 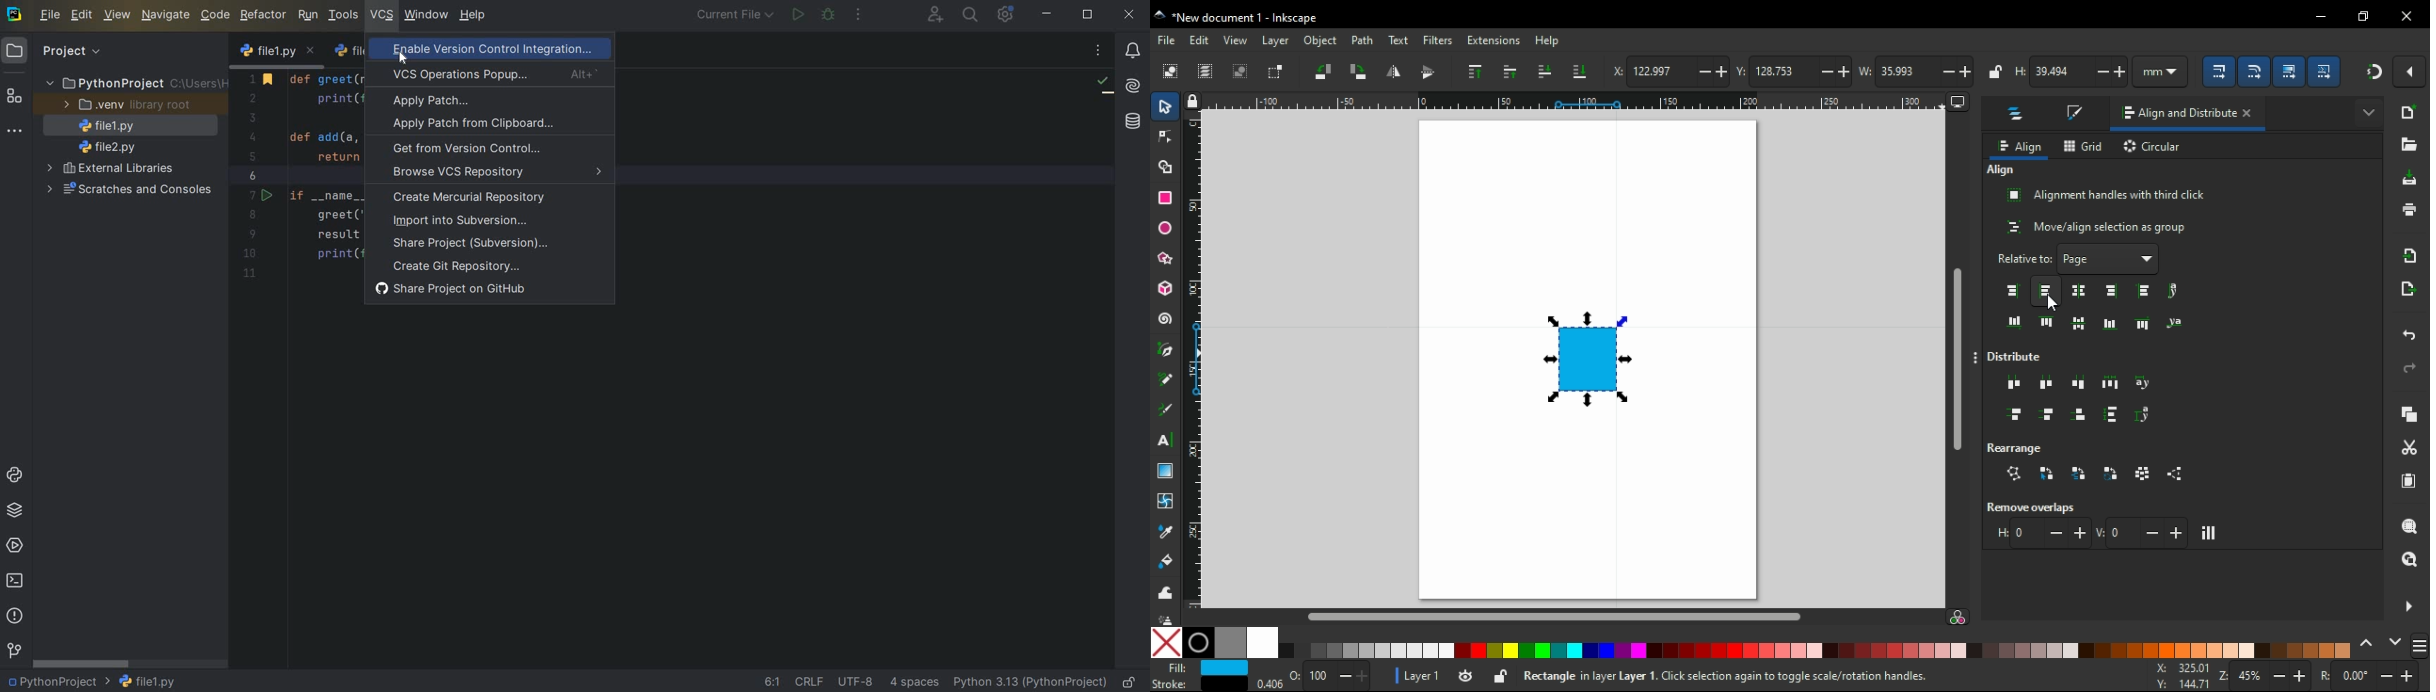 What do you see at coordinates (15, 510) in the screenshot?
I see `python packages` at bounding box center [15, 510].